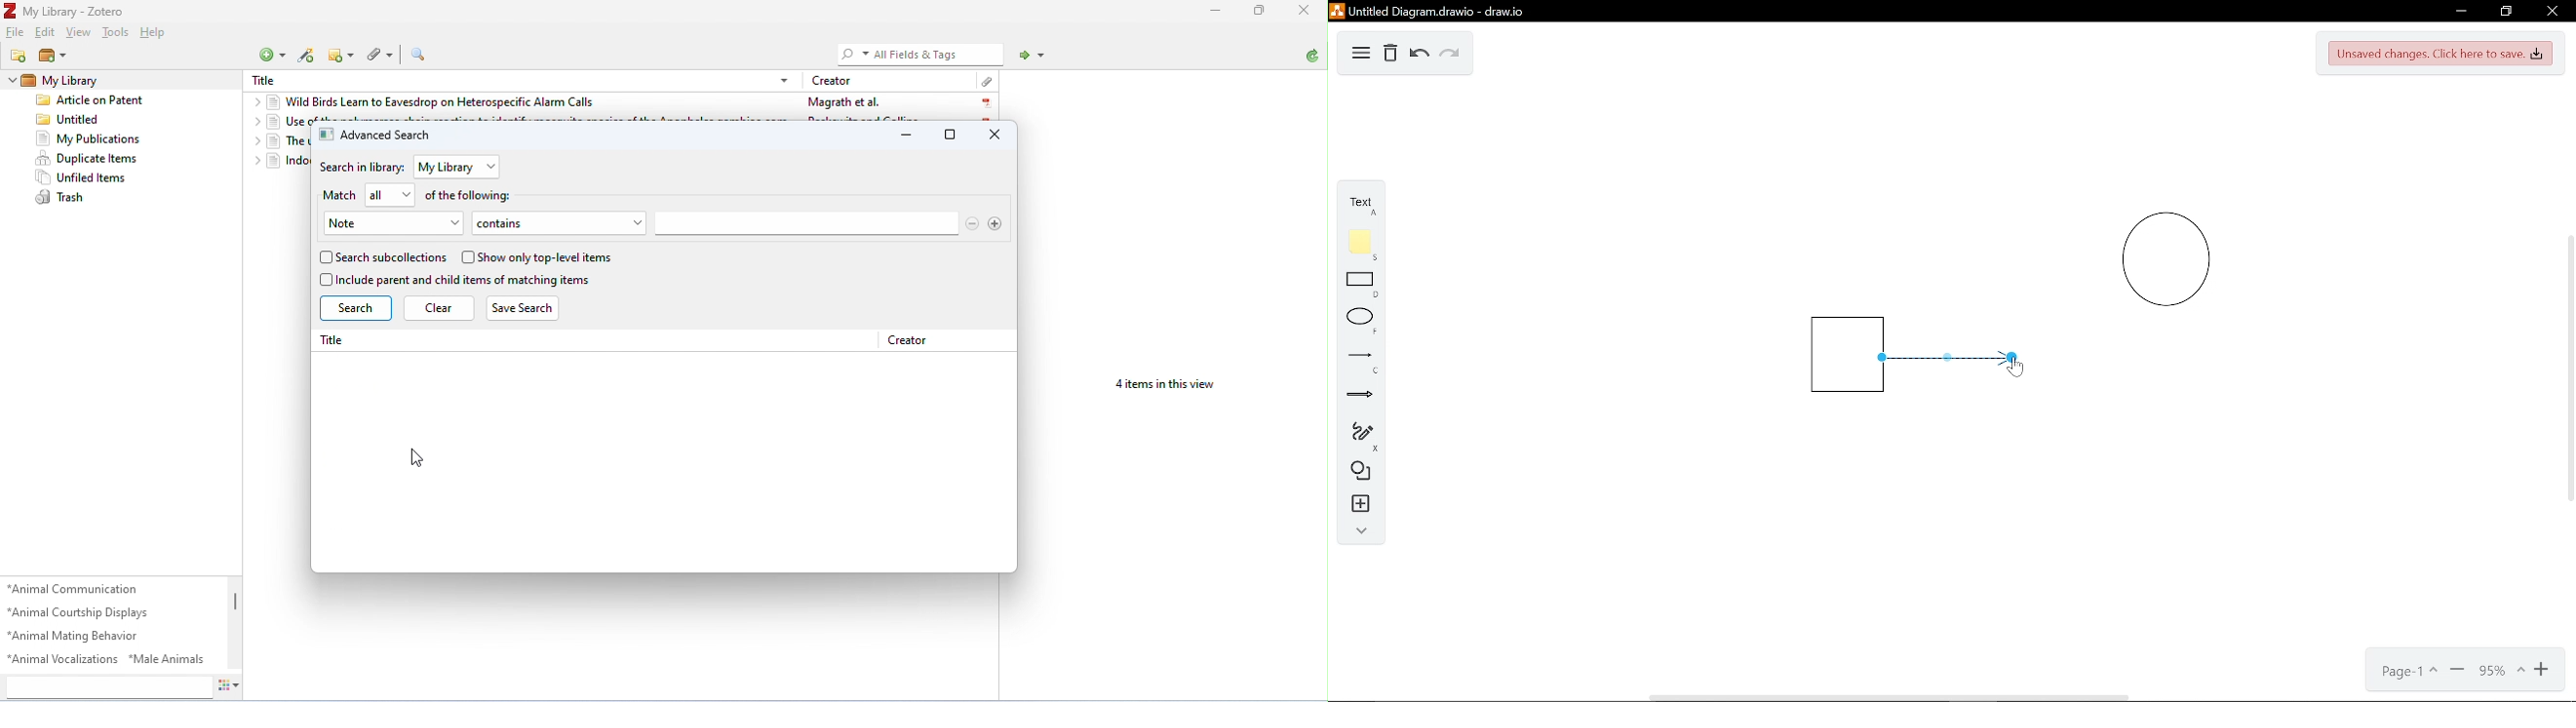 This screenshot has width=2576, height=728. Describe the element at coordinates (88, 139) in the screenshot. I see `my publications` at that location.